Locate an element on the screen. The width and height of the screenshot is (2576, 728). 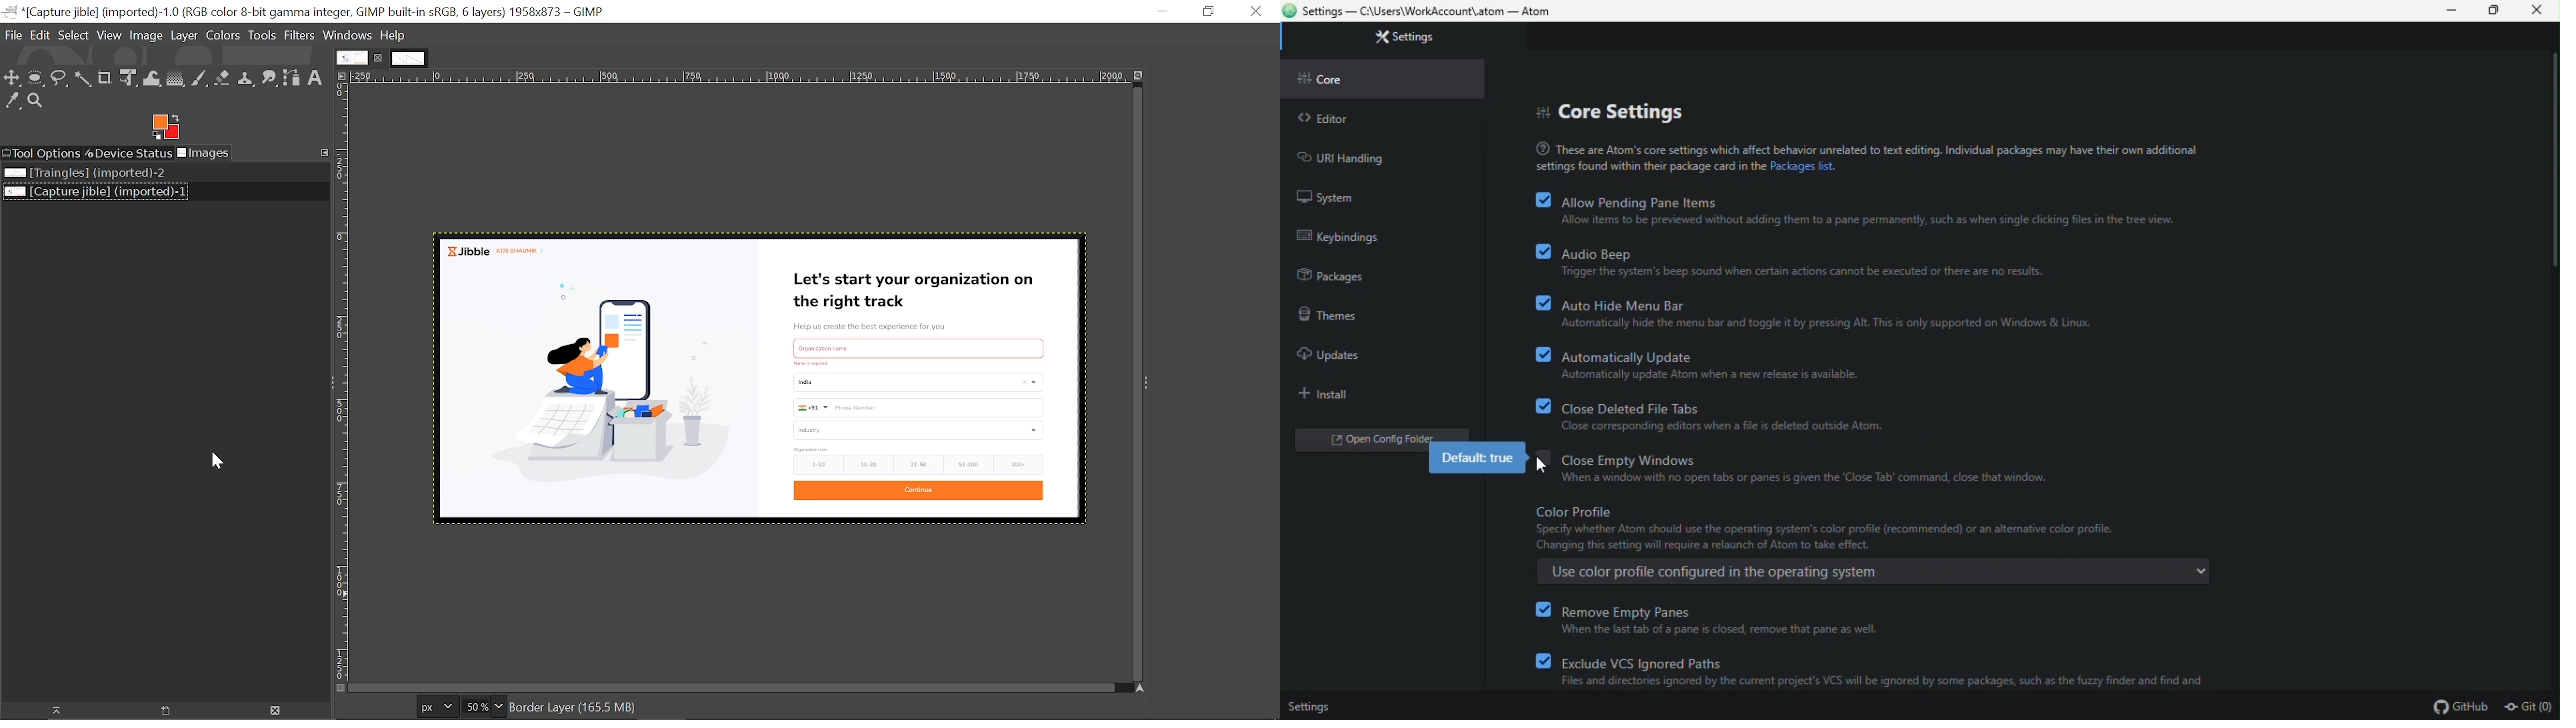
Zoom image when window size changes is located at coordinates (1141, 79).